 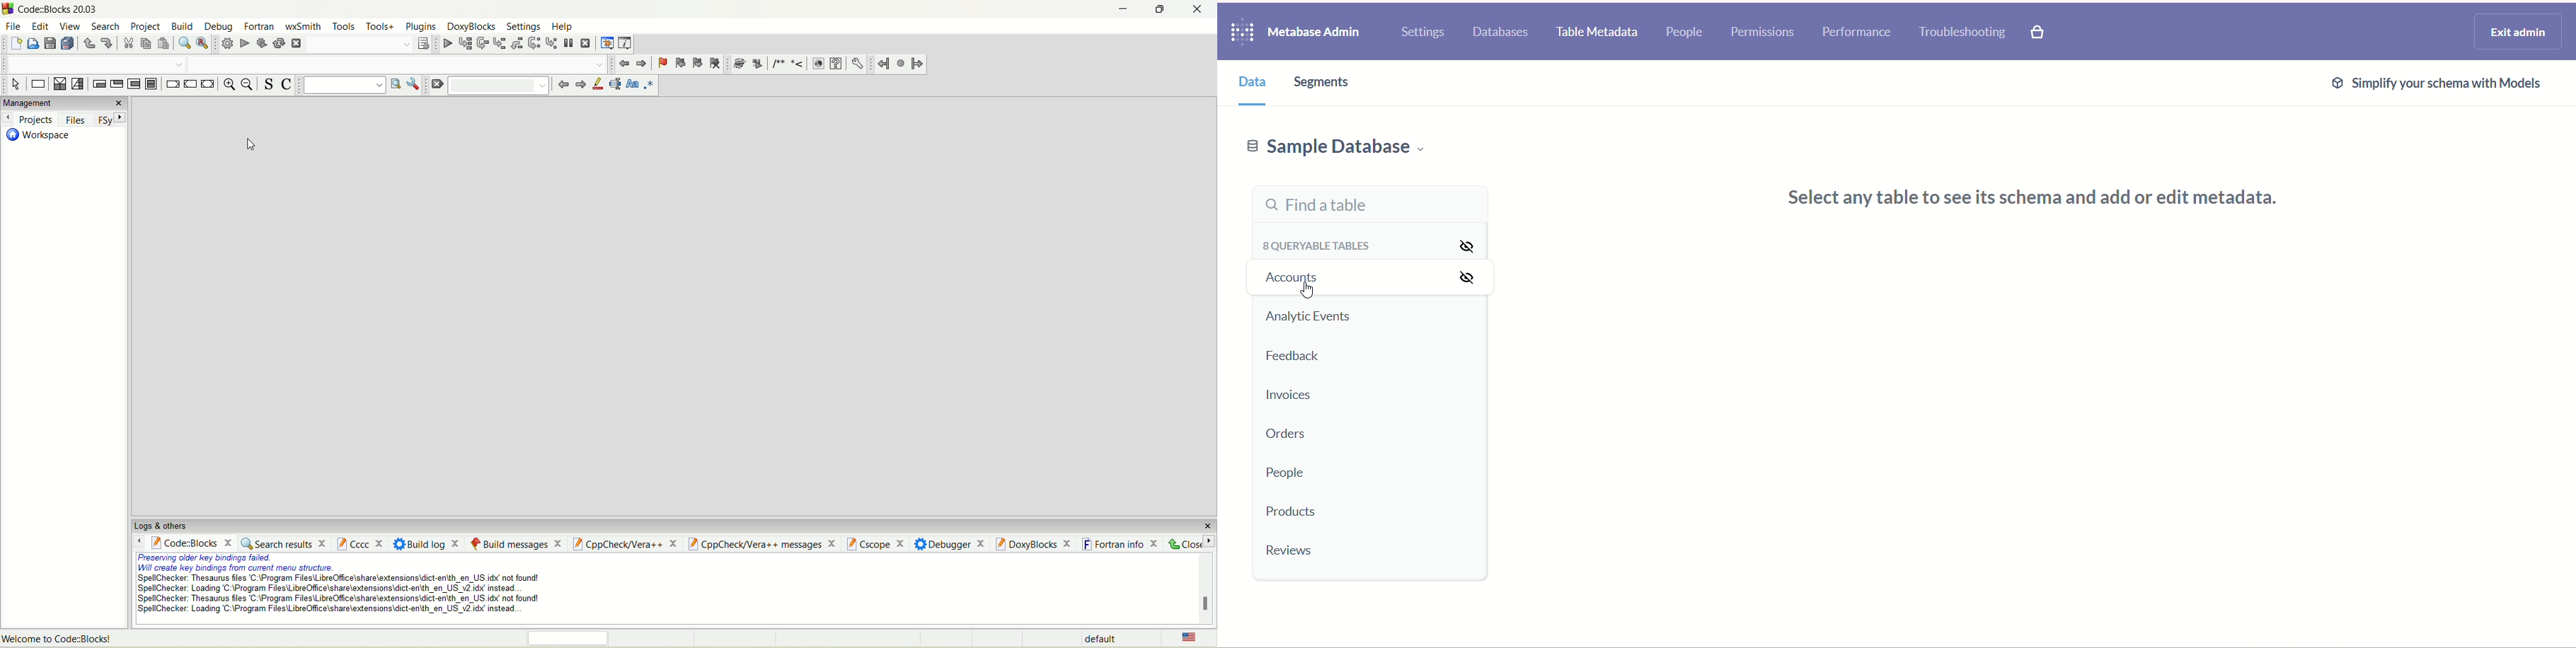 What do you see at coordinates (58, 84) in the screenshot?
I see `decision` at bounding box center [58, 84].